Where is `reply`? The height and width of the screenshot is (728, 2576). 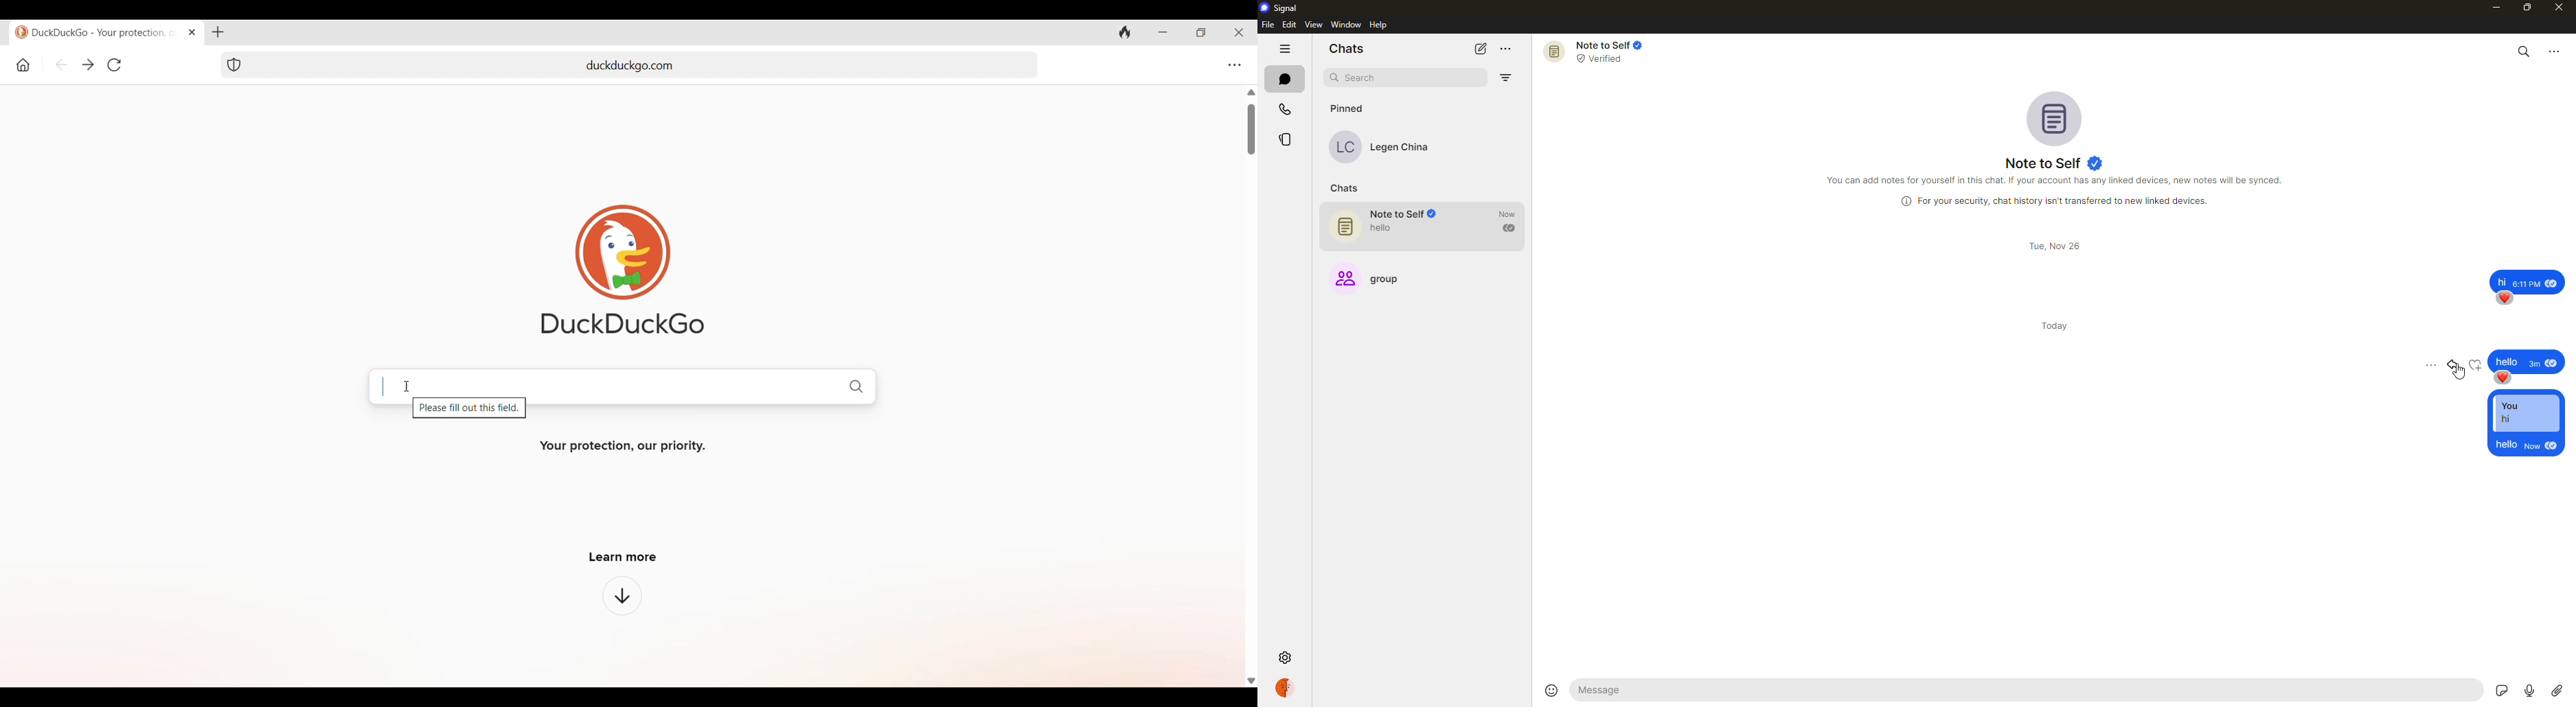 reply is located at coordinates (2455, 366).